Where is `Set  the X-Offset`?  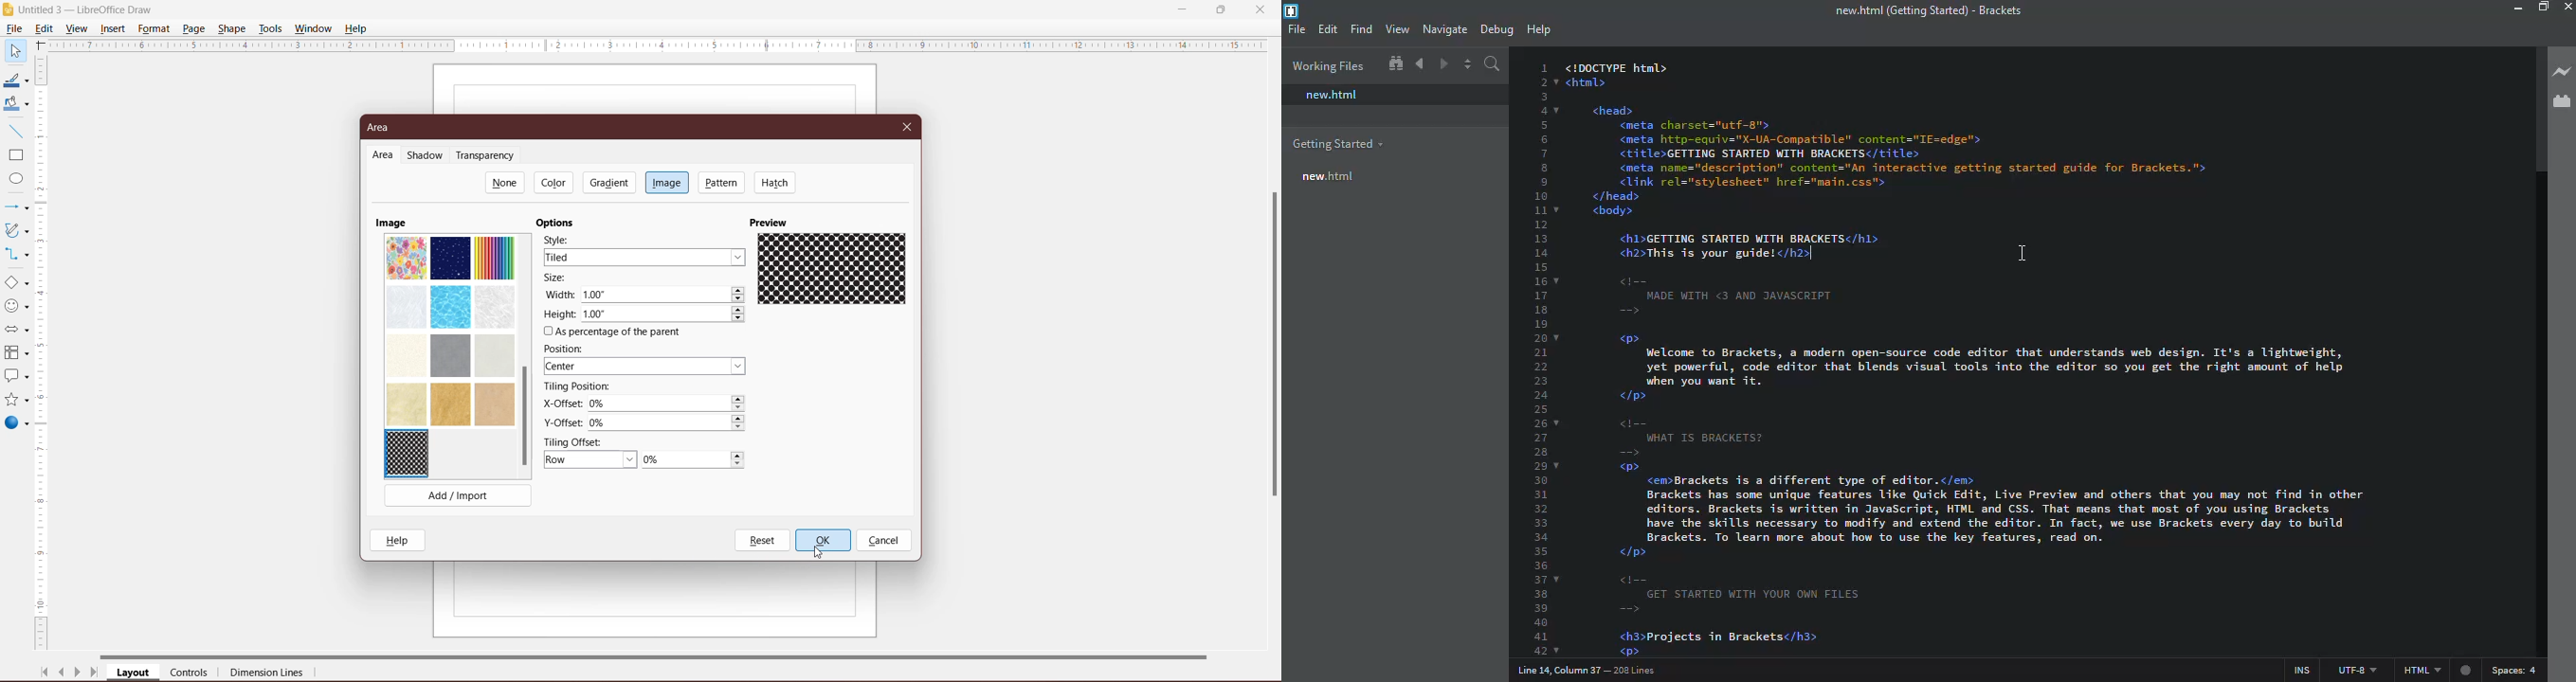 Set  the X-Offset is located at coordinates (668, 404).